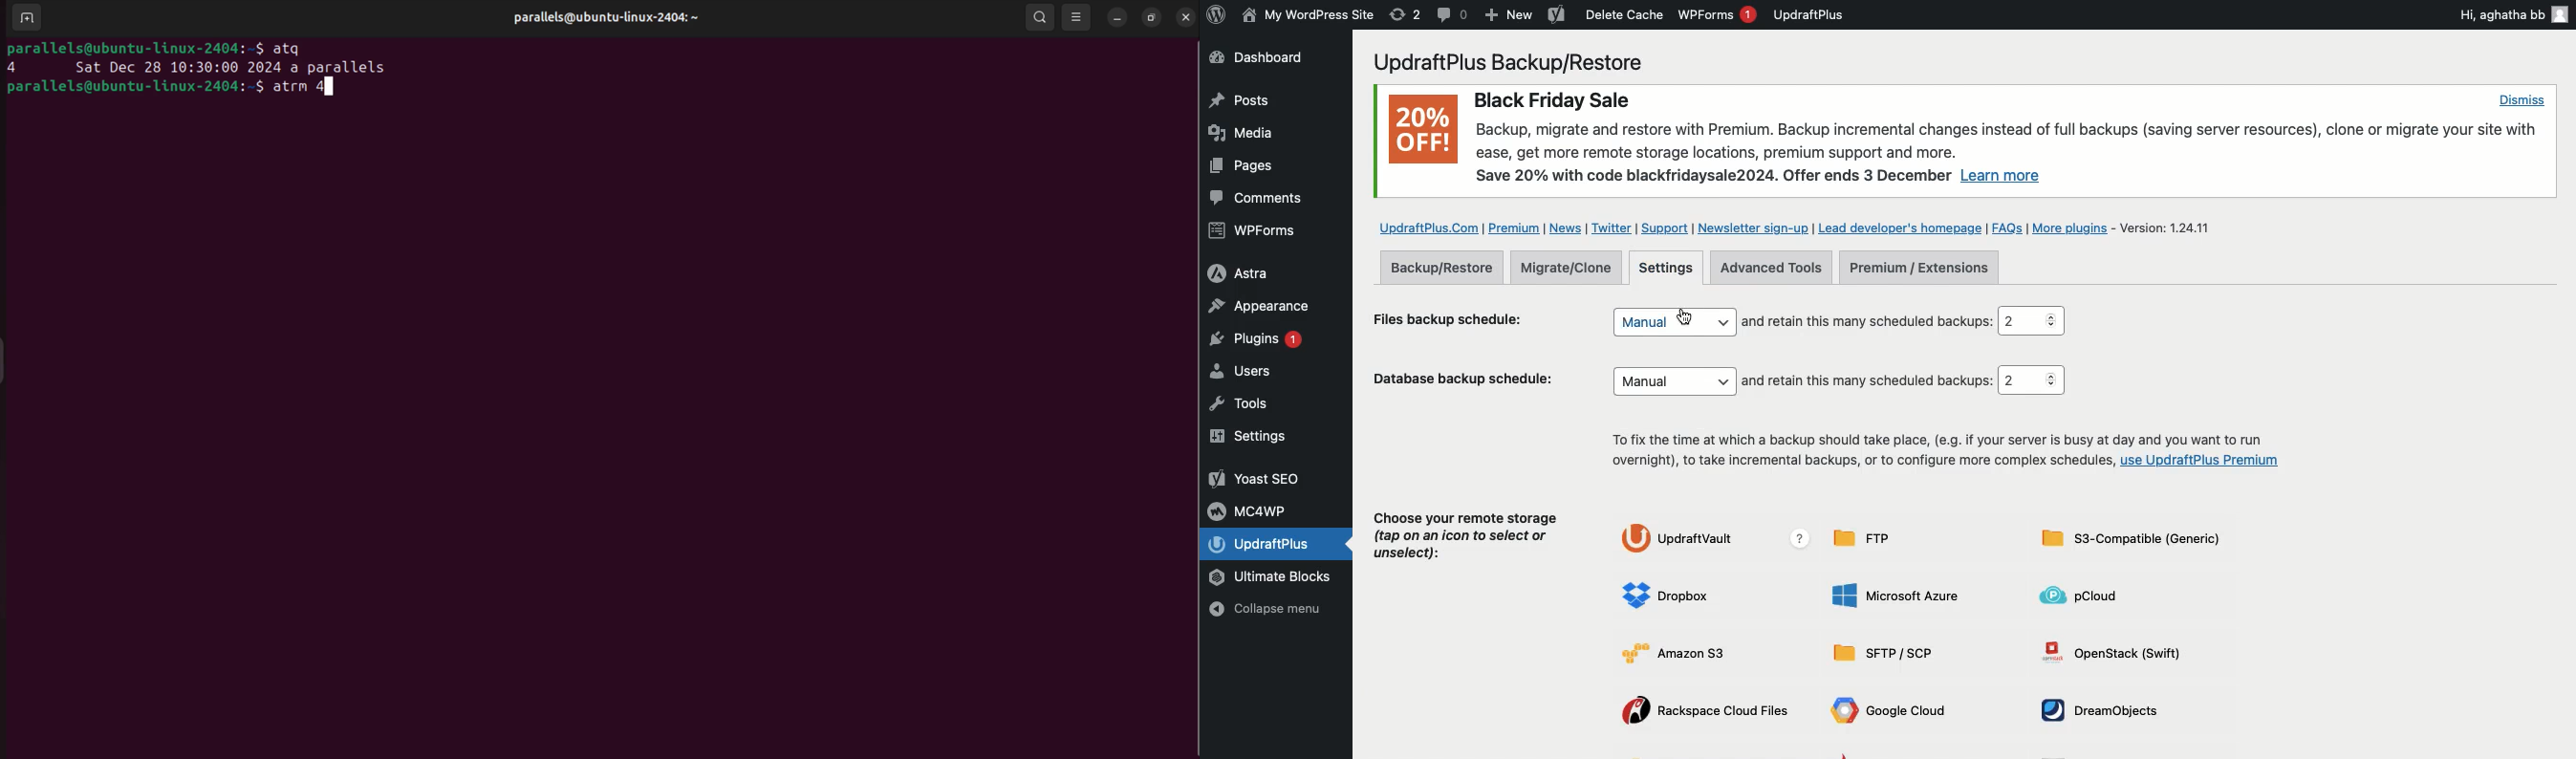 The image size is (2576, 784). What do you see at coordinates (1771, 268) in the screenshot?
I see `Advanced tools` at bounding box center [1771, 268].